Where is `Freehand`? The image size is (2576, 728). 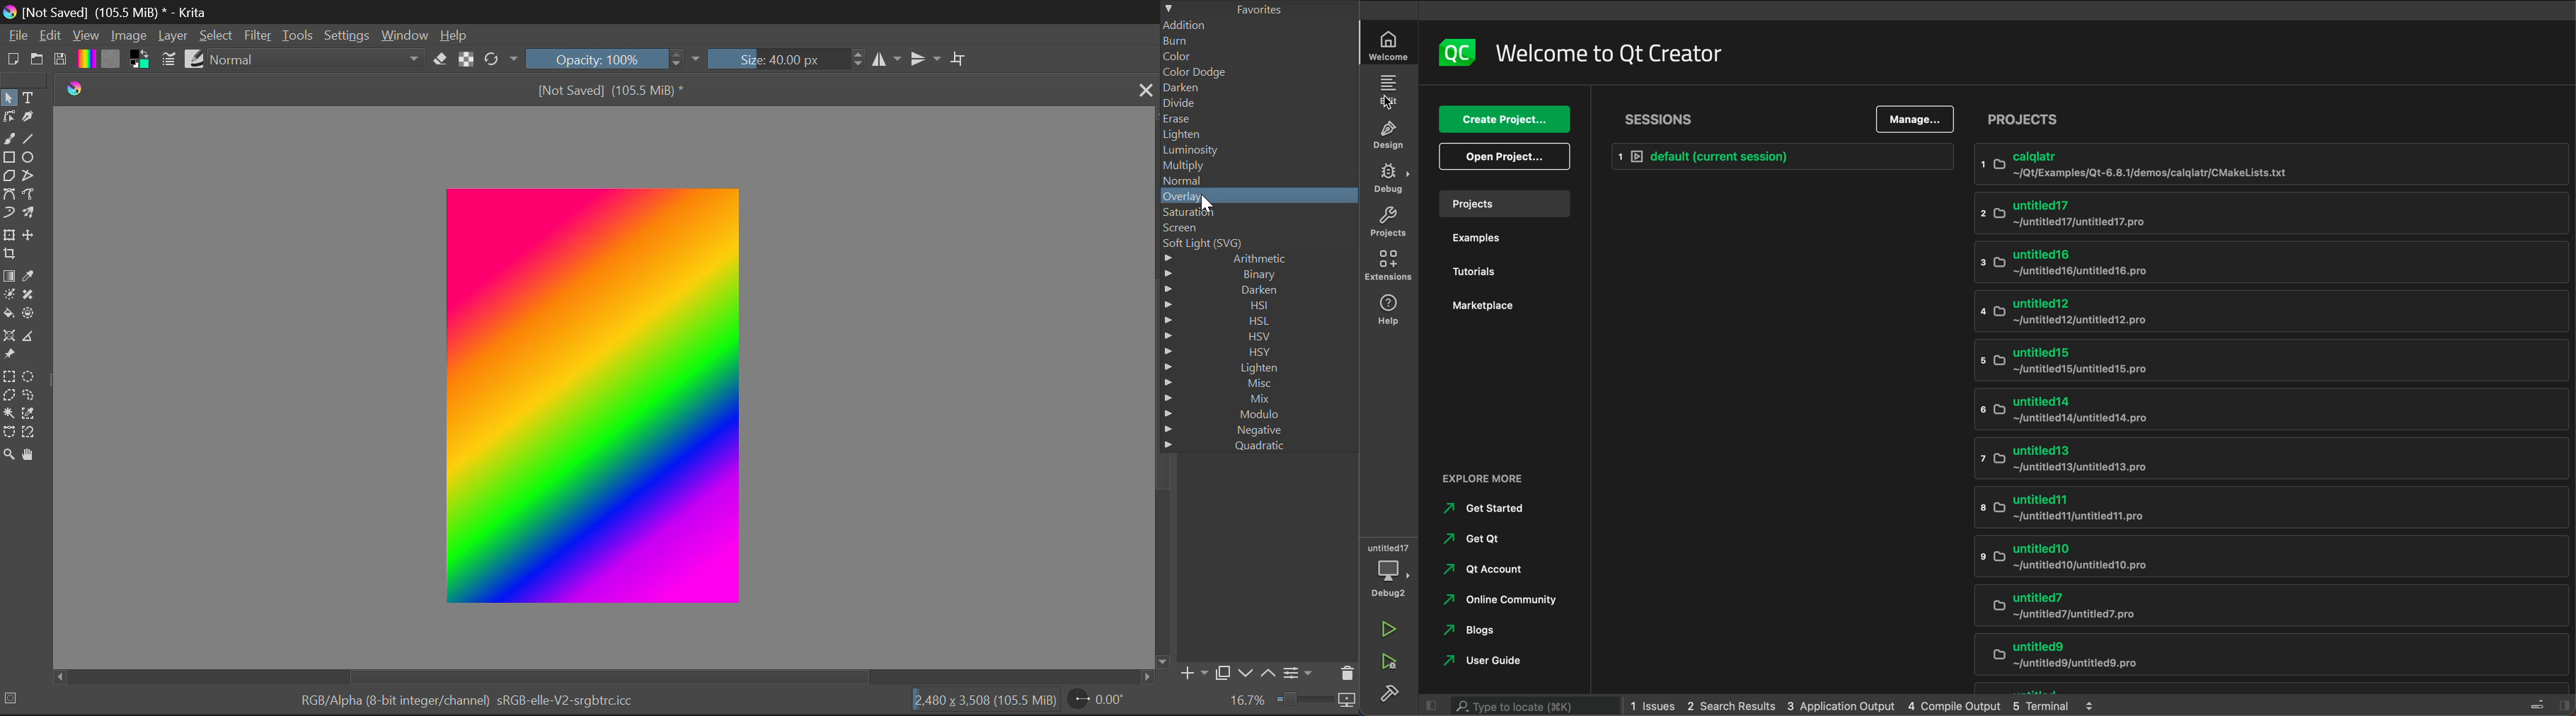 Freehand is located at coordinates (10, 139).